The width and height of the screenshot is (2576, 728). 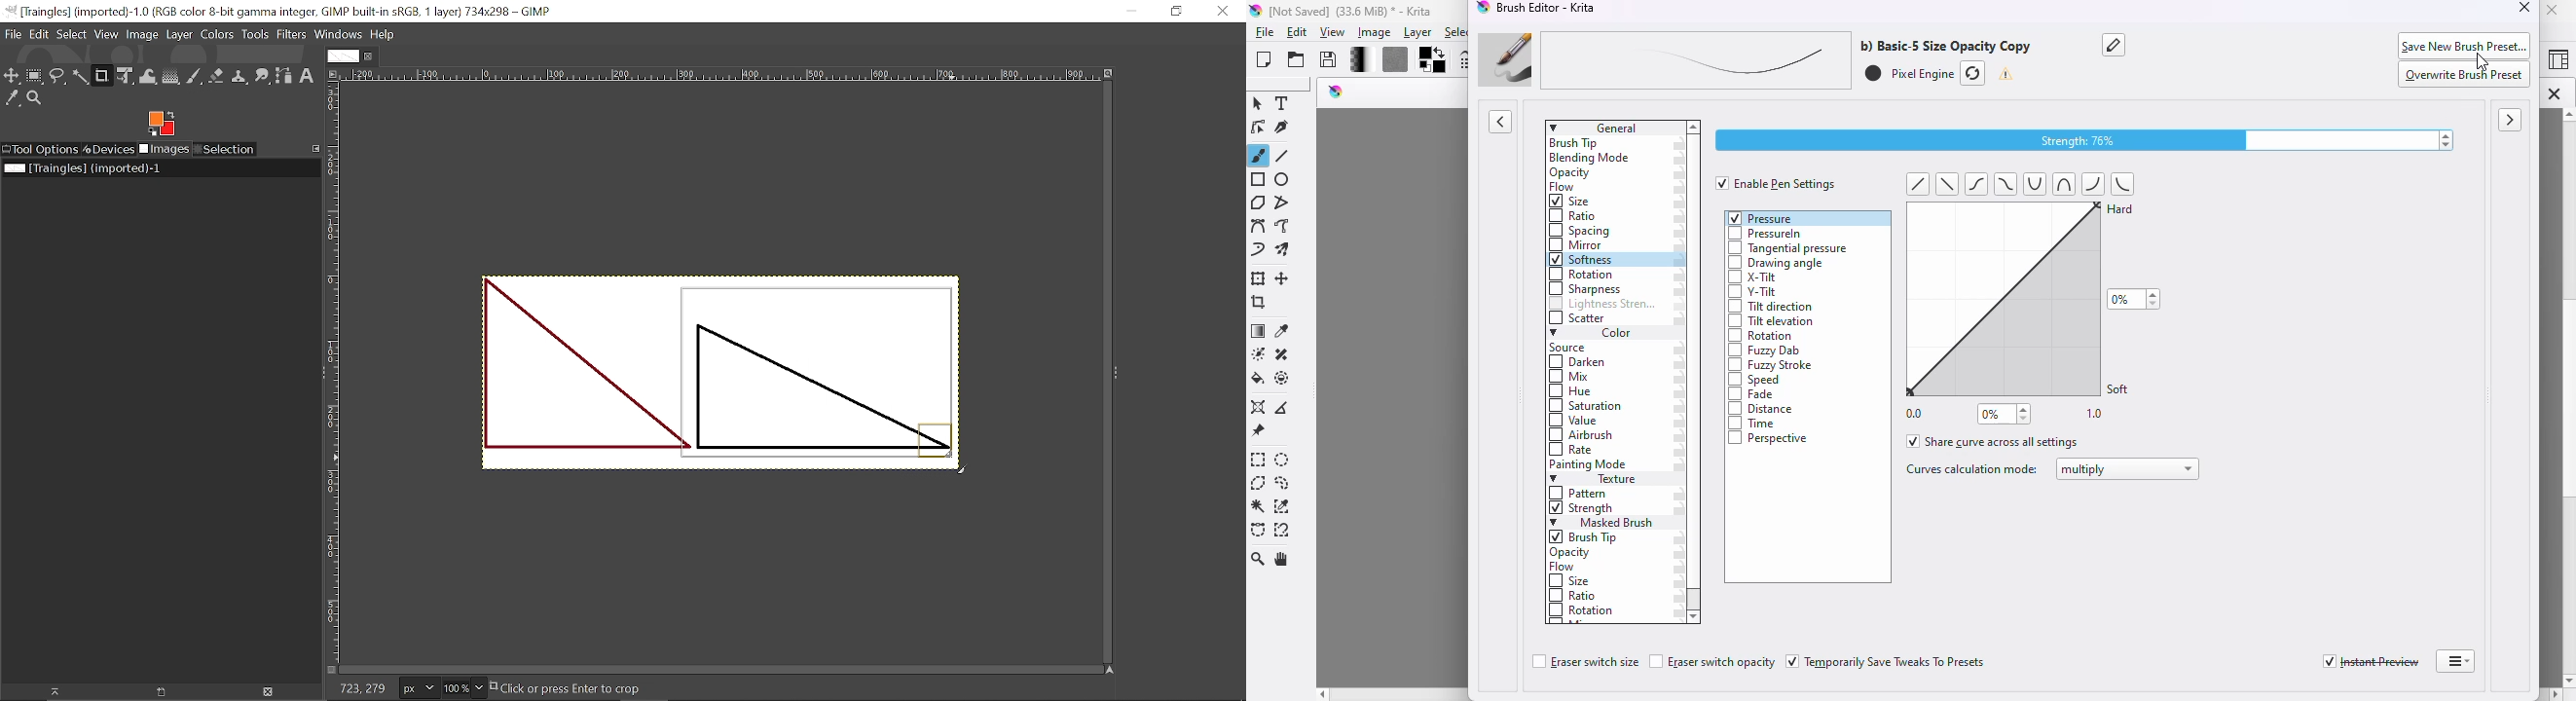 I want to click on saturation, so click(x=1587, y=407).